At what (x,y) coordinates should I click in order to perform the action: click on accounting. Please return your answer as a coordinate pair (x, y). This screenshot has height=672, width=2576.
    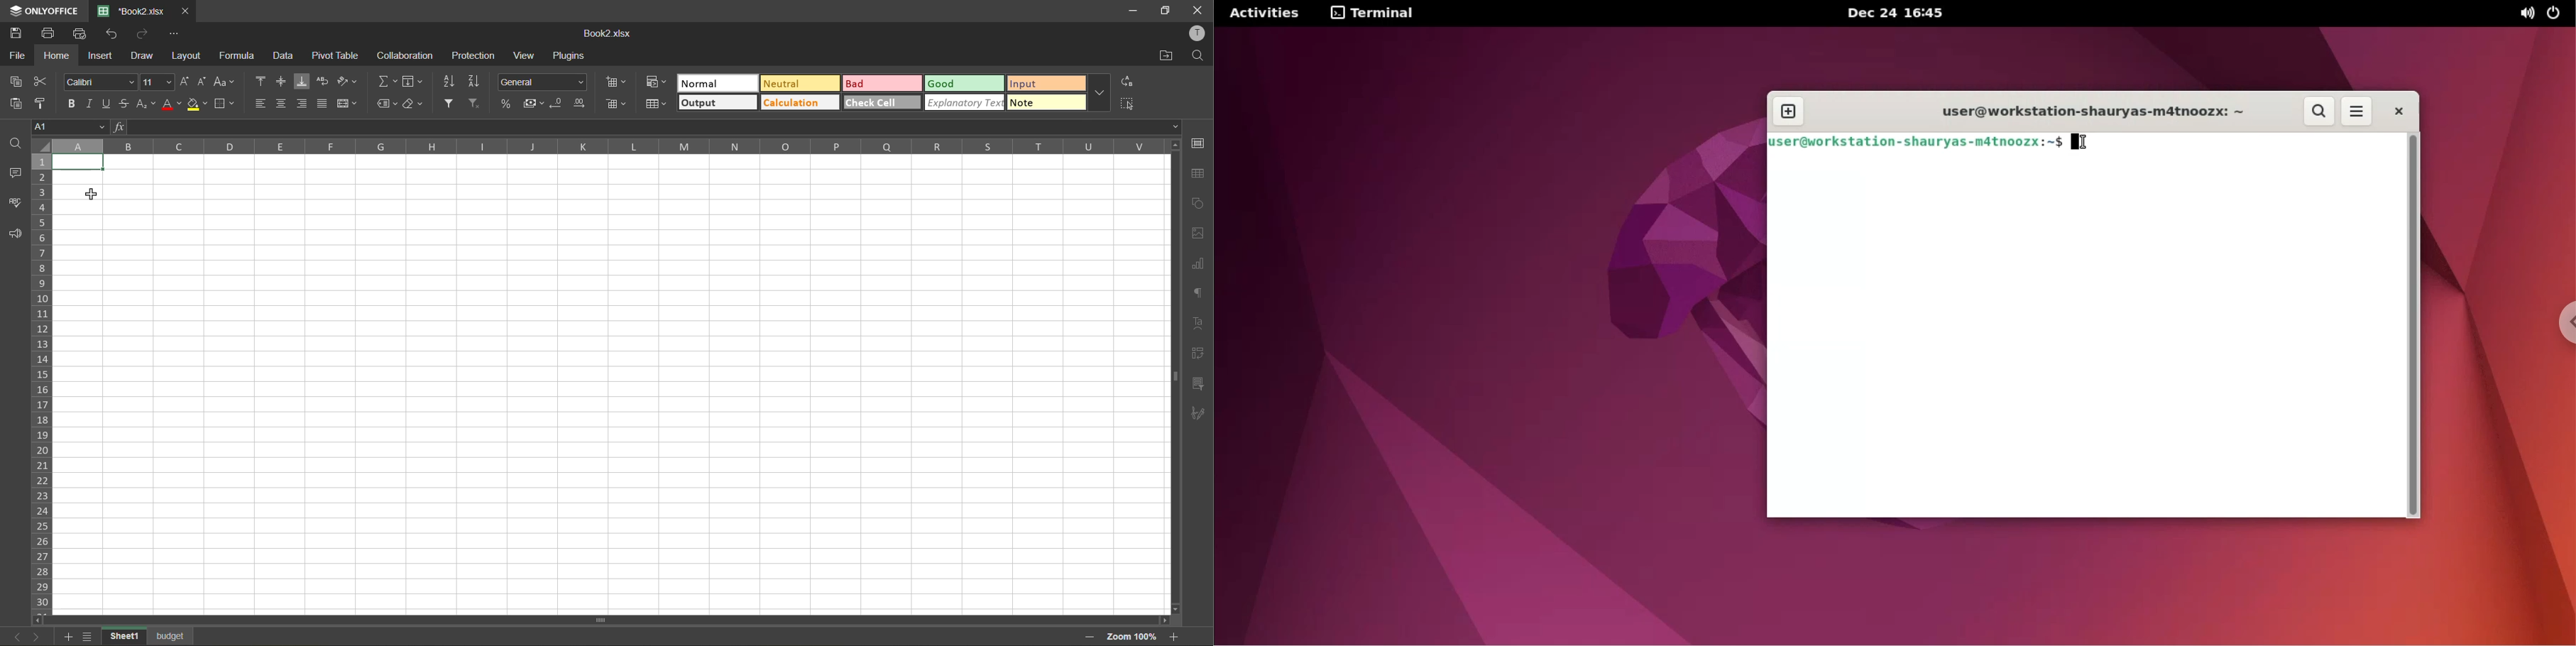
    Looking at the image, I should click on (534, 102).